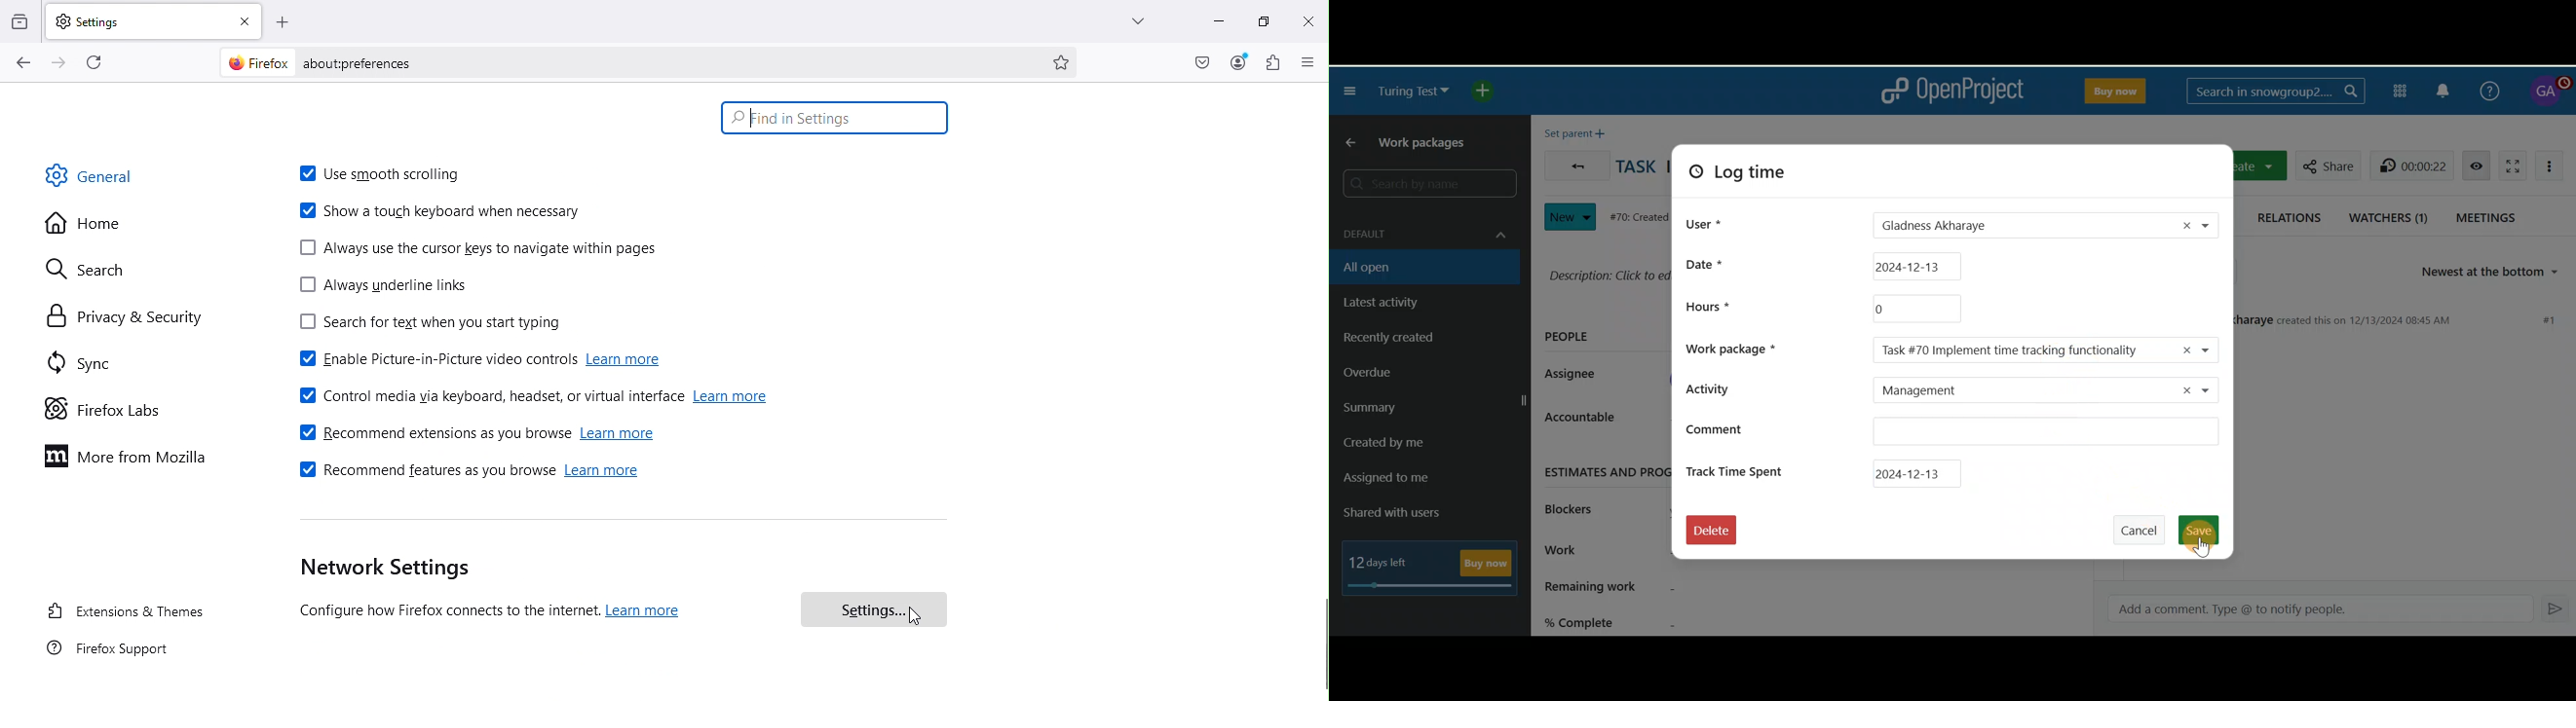 The width and height of the screenshot is (2576, 728). Describe the element at coordinates (84, 224) in the screenshot. I see `Home` at that location.